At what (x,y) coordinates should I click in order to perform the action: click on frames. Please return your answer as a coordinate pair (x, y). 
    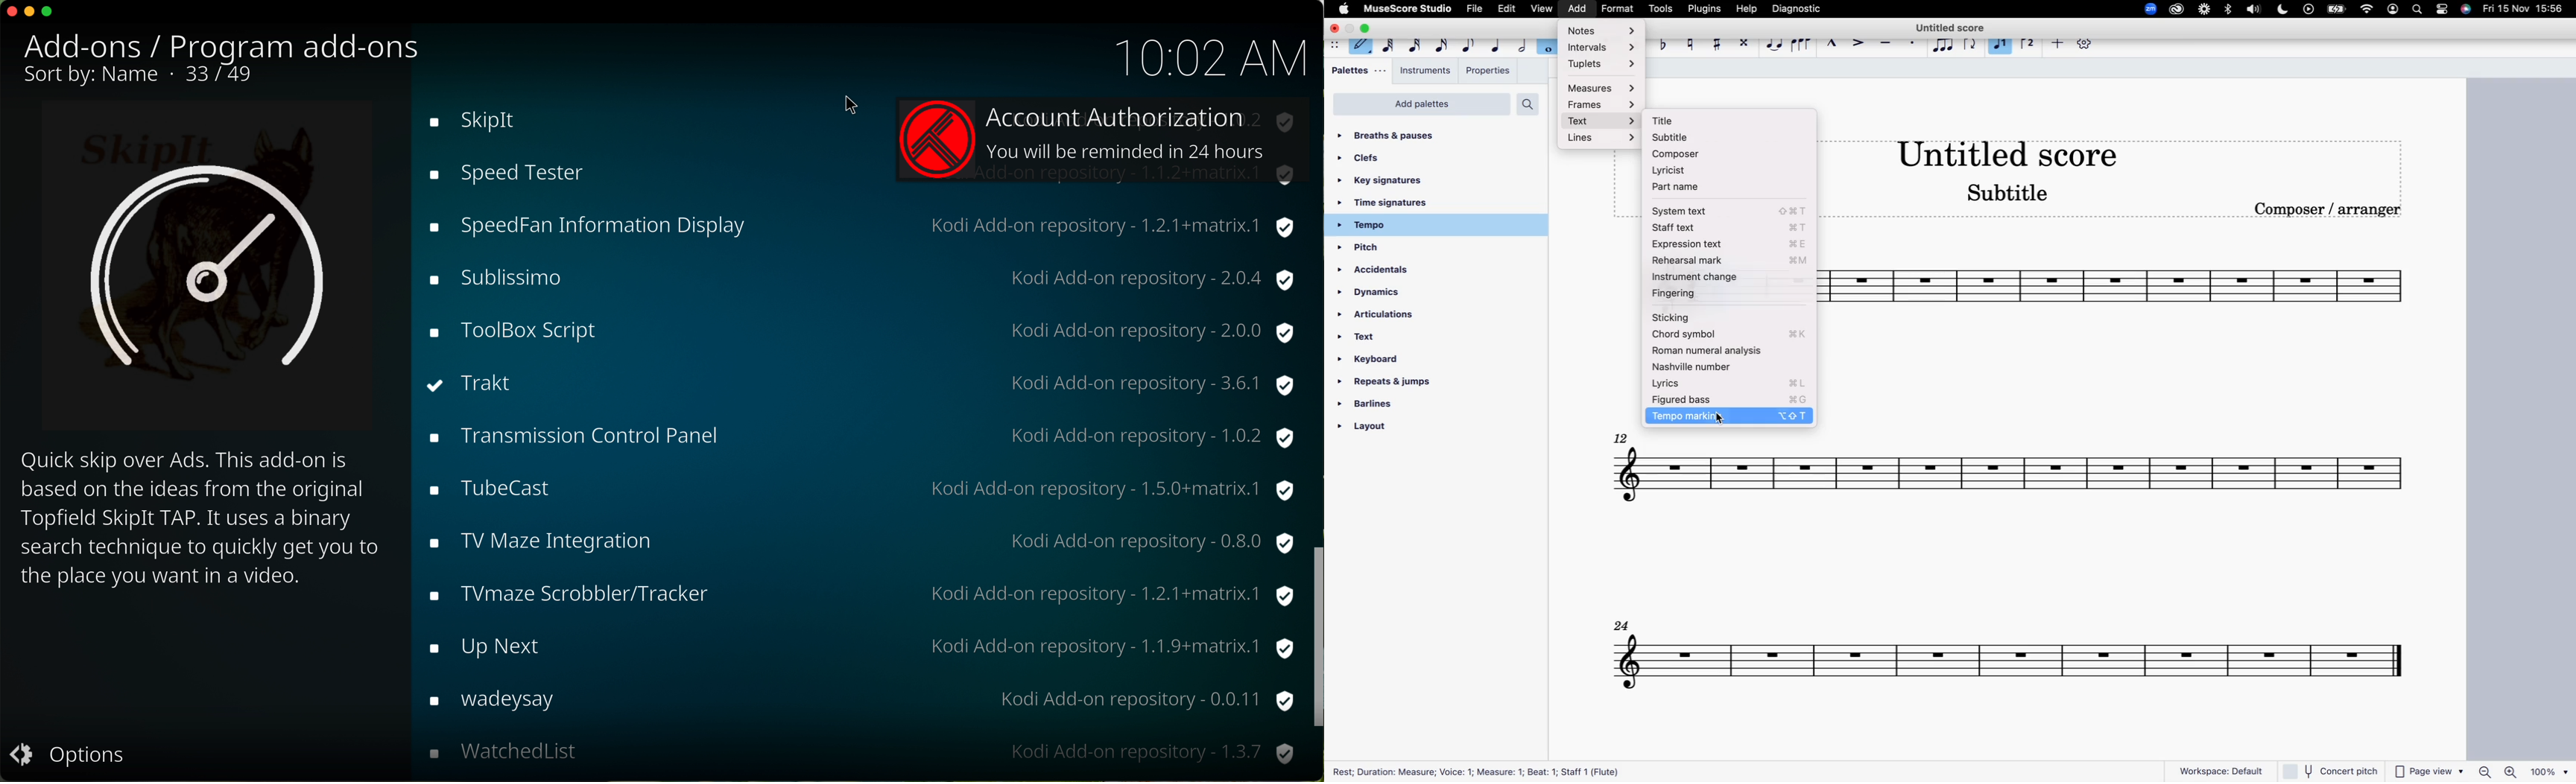
    Looking at the image, I should click on (1607, 104).